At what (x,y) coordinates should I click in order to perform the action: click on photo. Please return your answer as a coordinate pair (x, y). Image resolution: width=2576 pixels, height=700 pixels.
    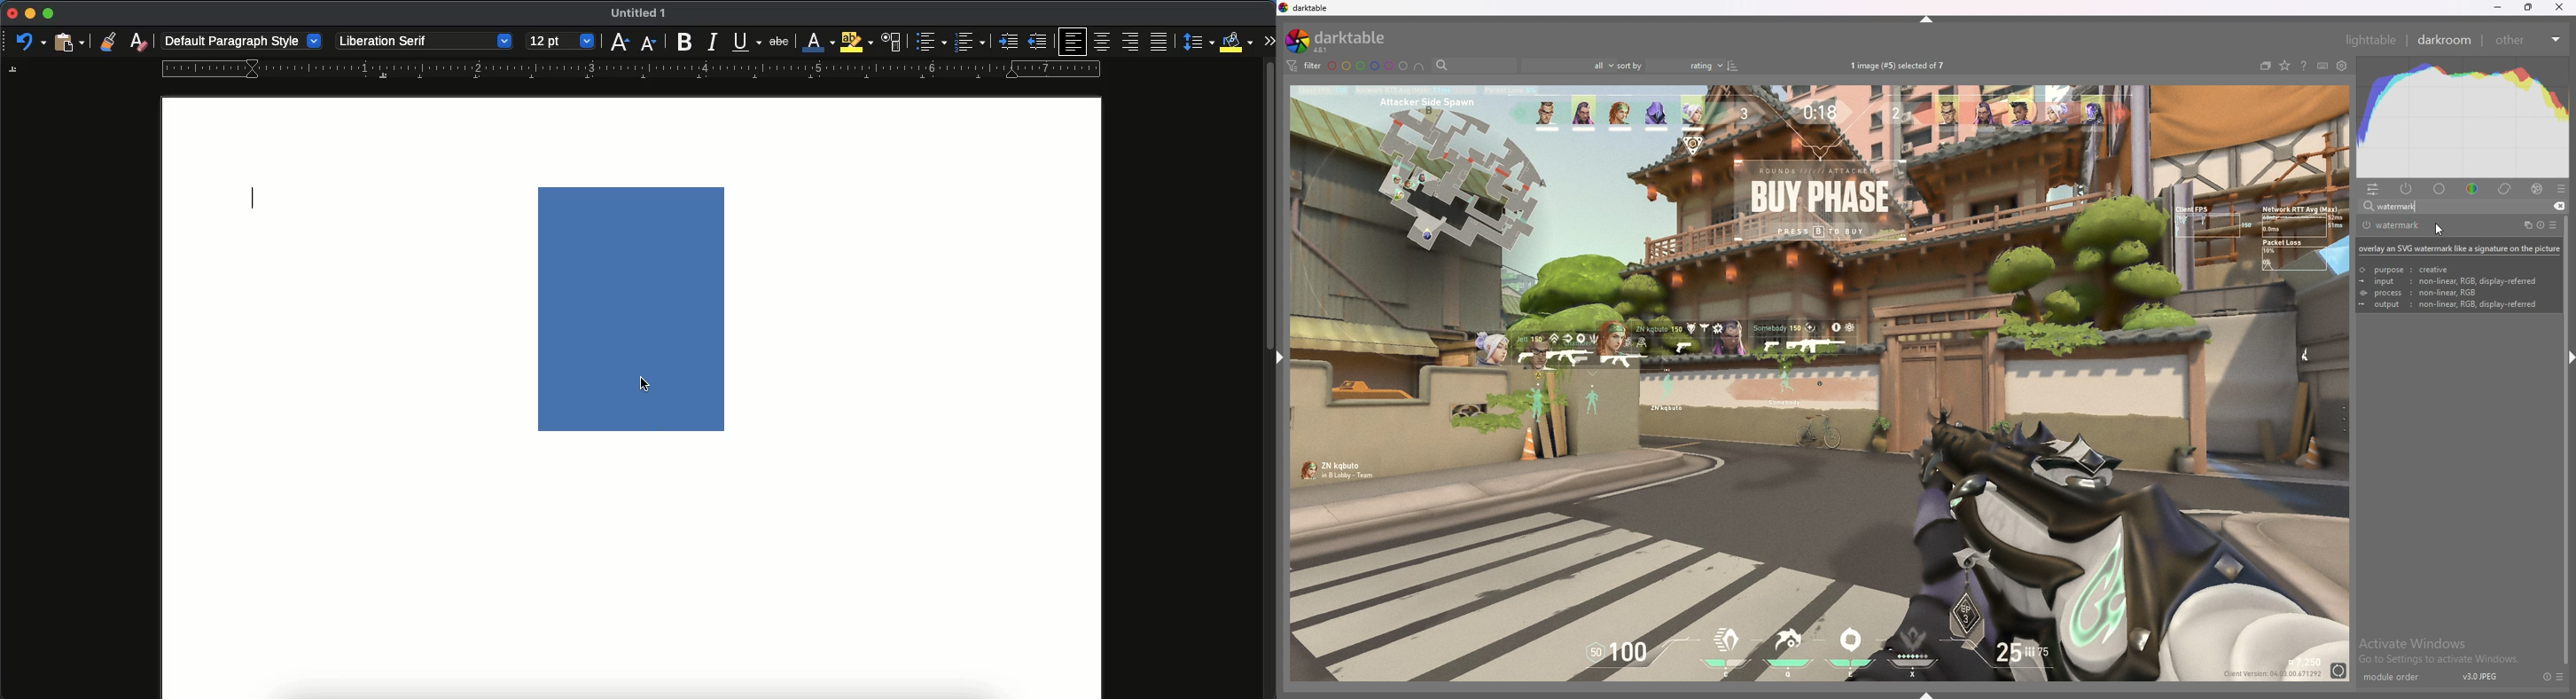
    Looking at the image, I should click on (1819, 381).